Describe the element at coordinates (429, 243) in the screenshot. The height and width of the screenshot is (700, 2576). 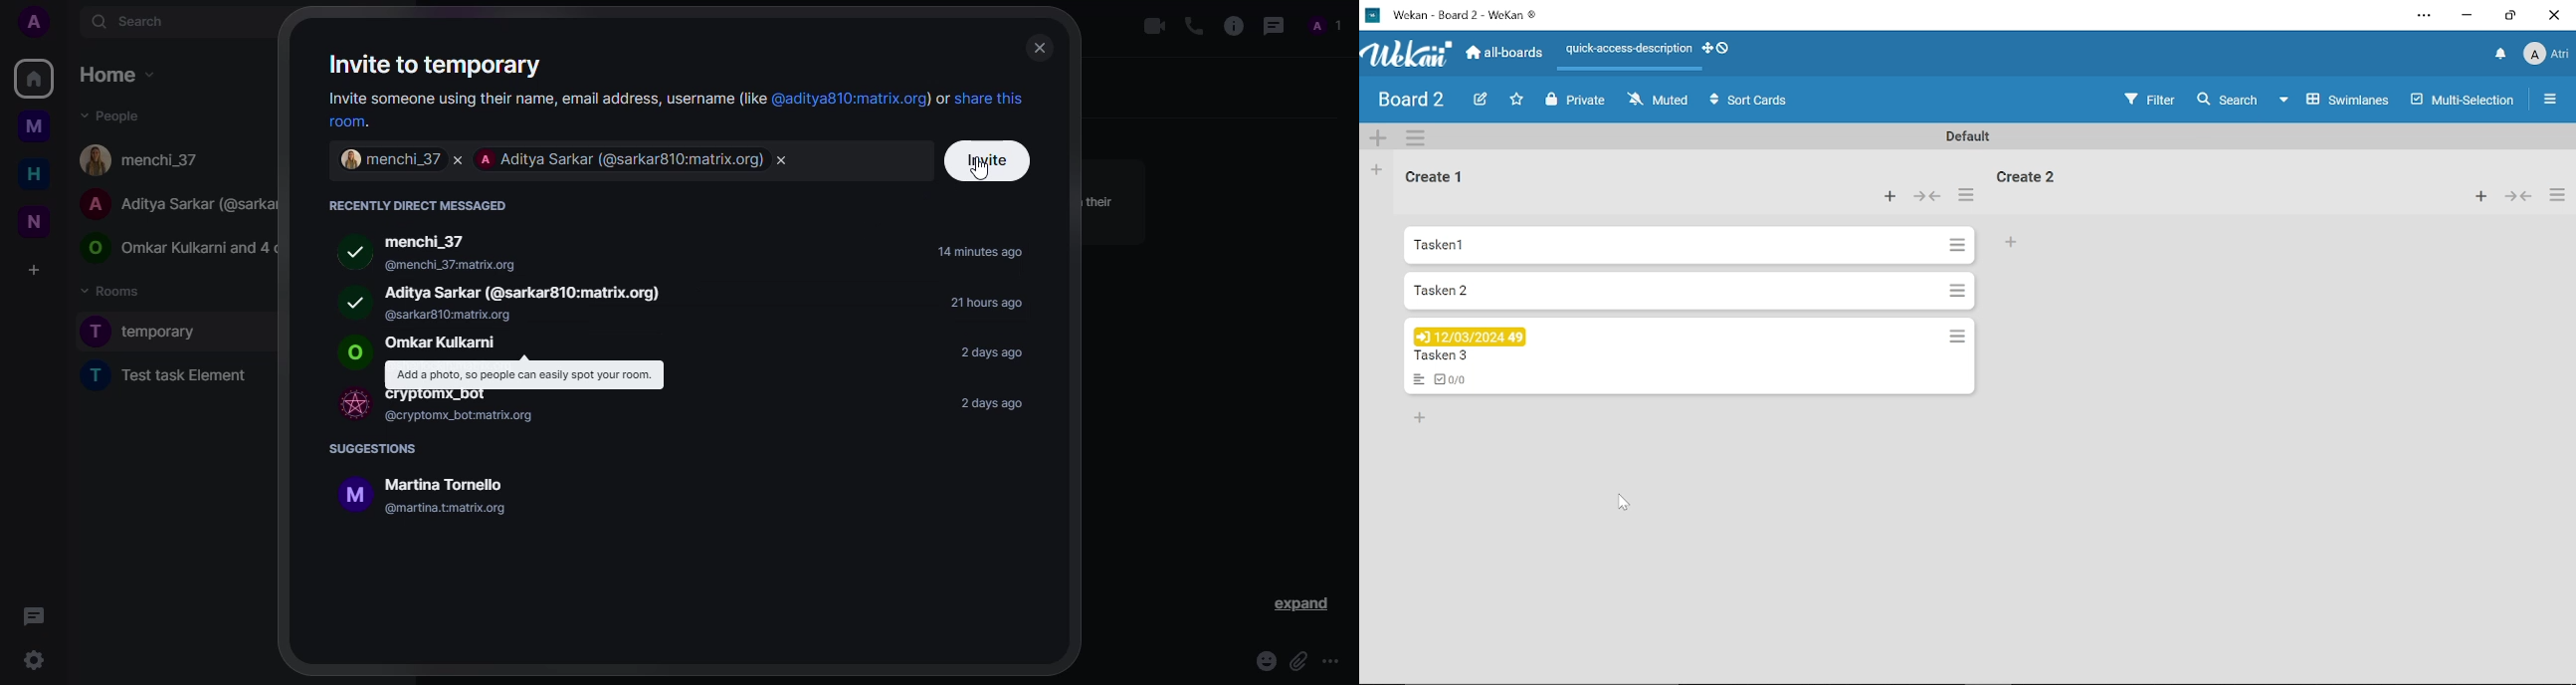
I see `‘menchi_37` at that location.